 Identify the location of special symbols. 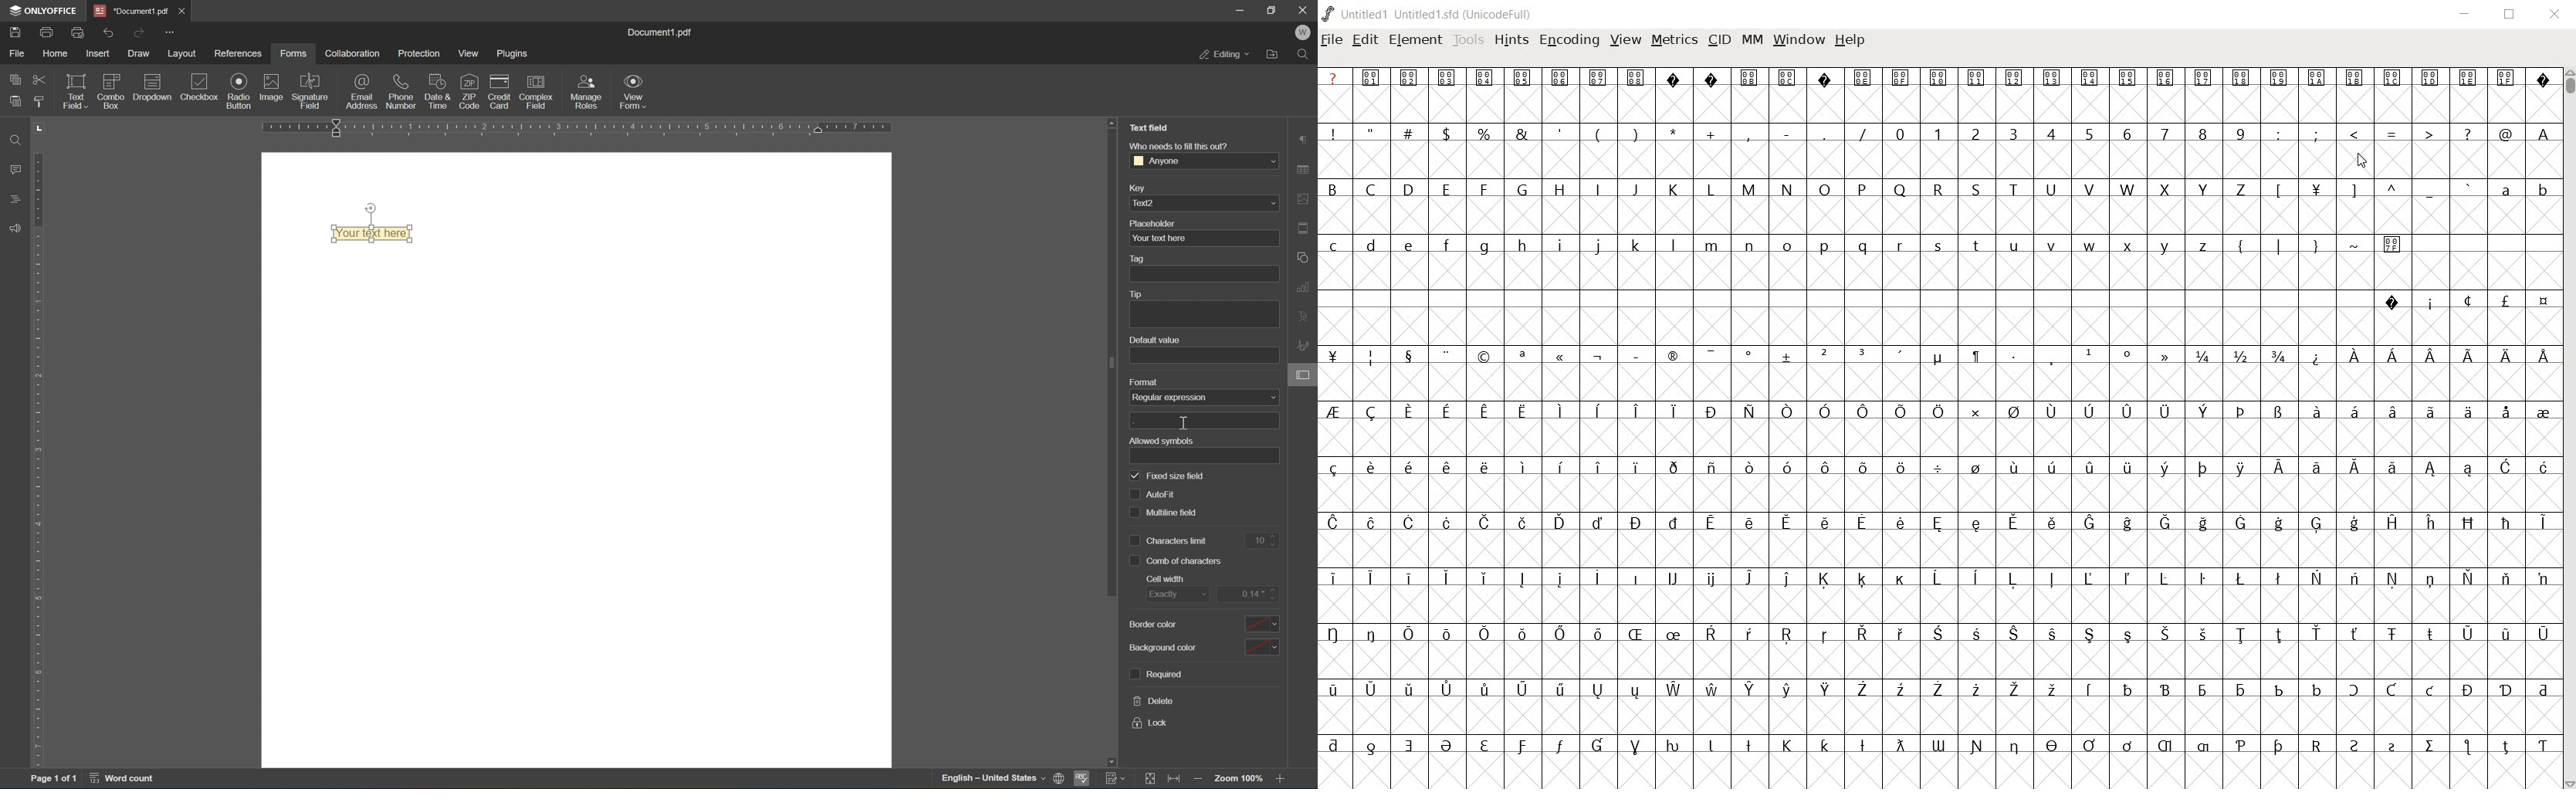
(1938, 76).